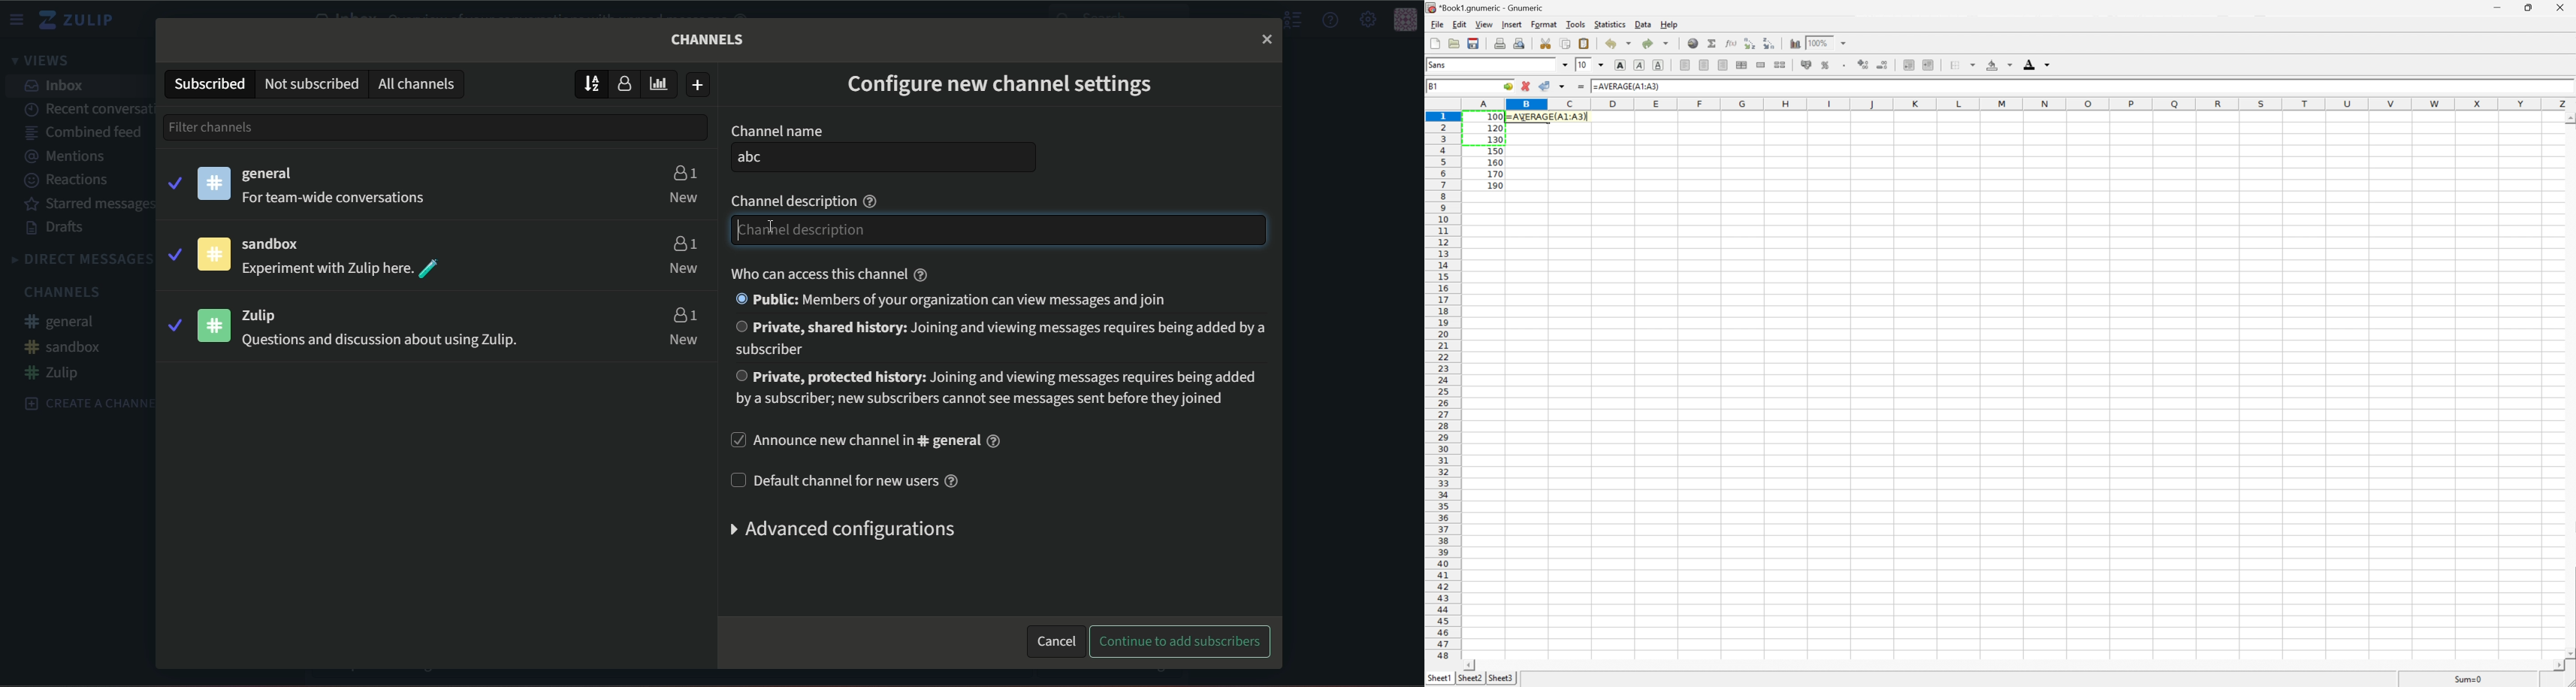  What do you see at coordinates (1545, 44) in the screenshot?
I see `Cut selection` at bounding box center [1545, 44].